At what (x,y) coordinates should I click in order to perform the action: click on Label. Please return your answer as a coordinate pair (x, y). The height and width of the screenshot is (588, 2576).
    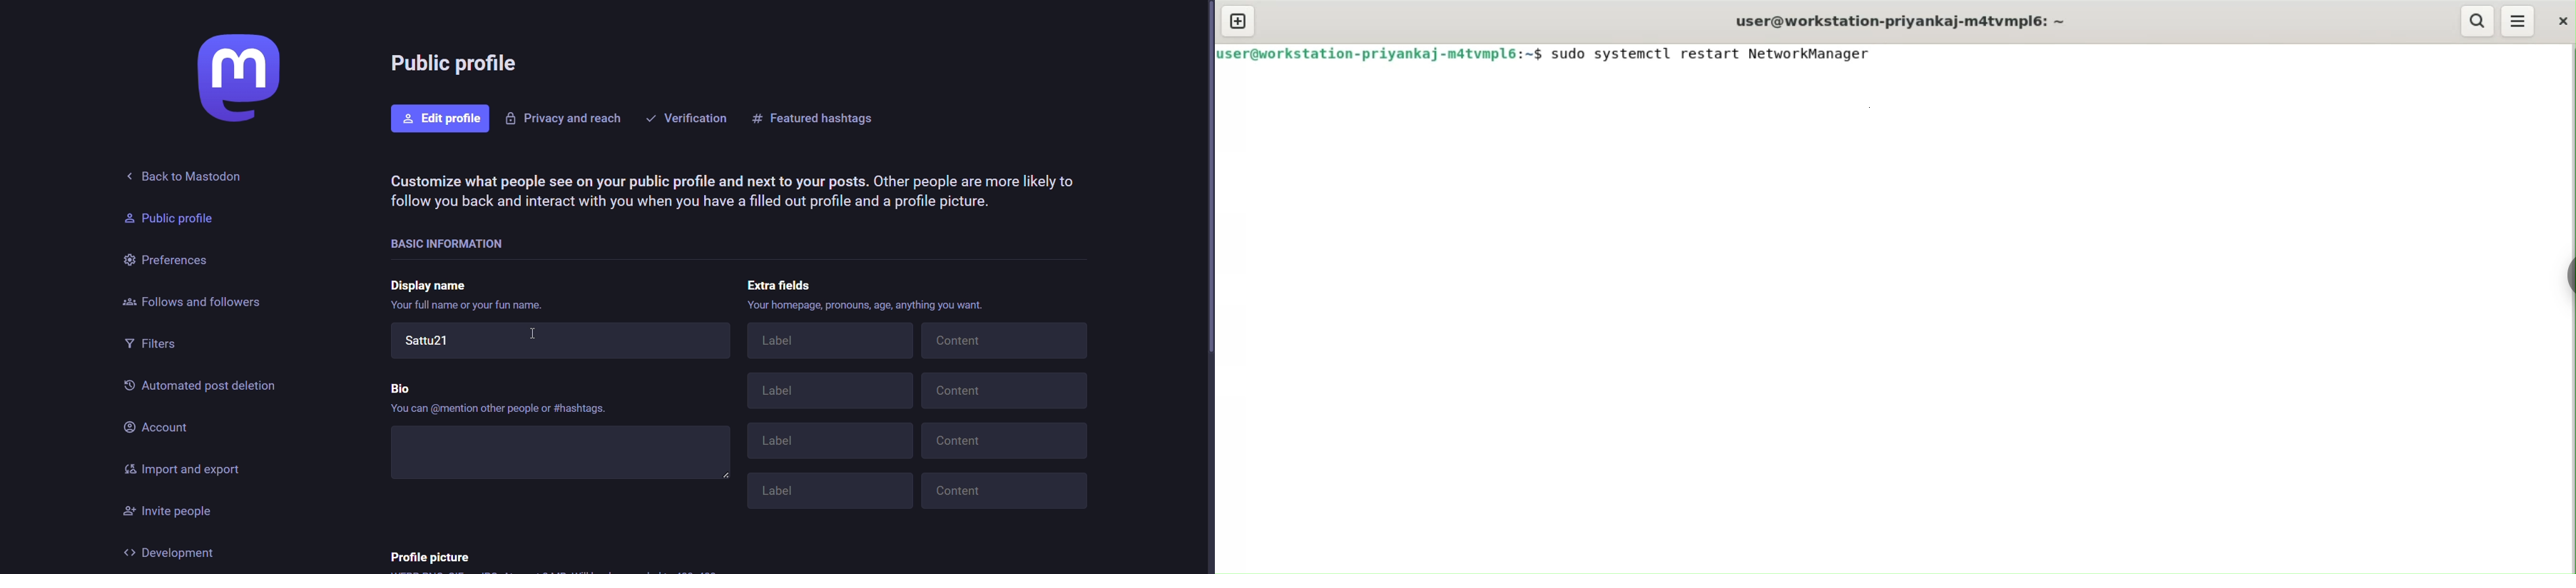
    Looking at the image, I should click on (834, 442).